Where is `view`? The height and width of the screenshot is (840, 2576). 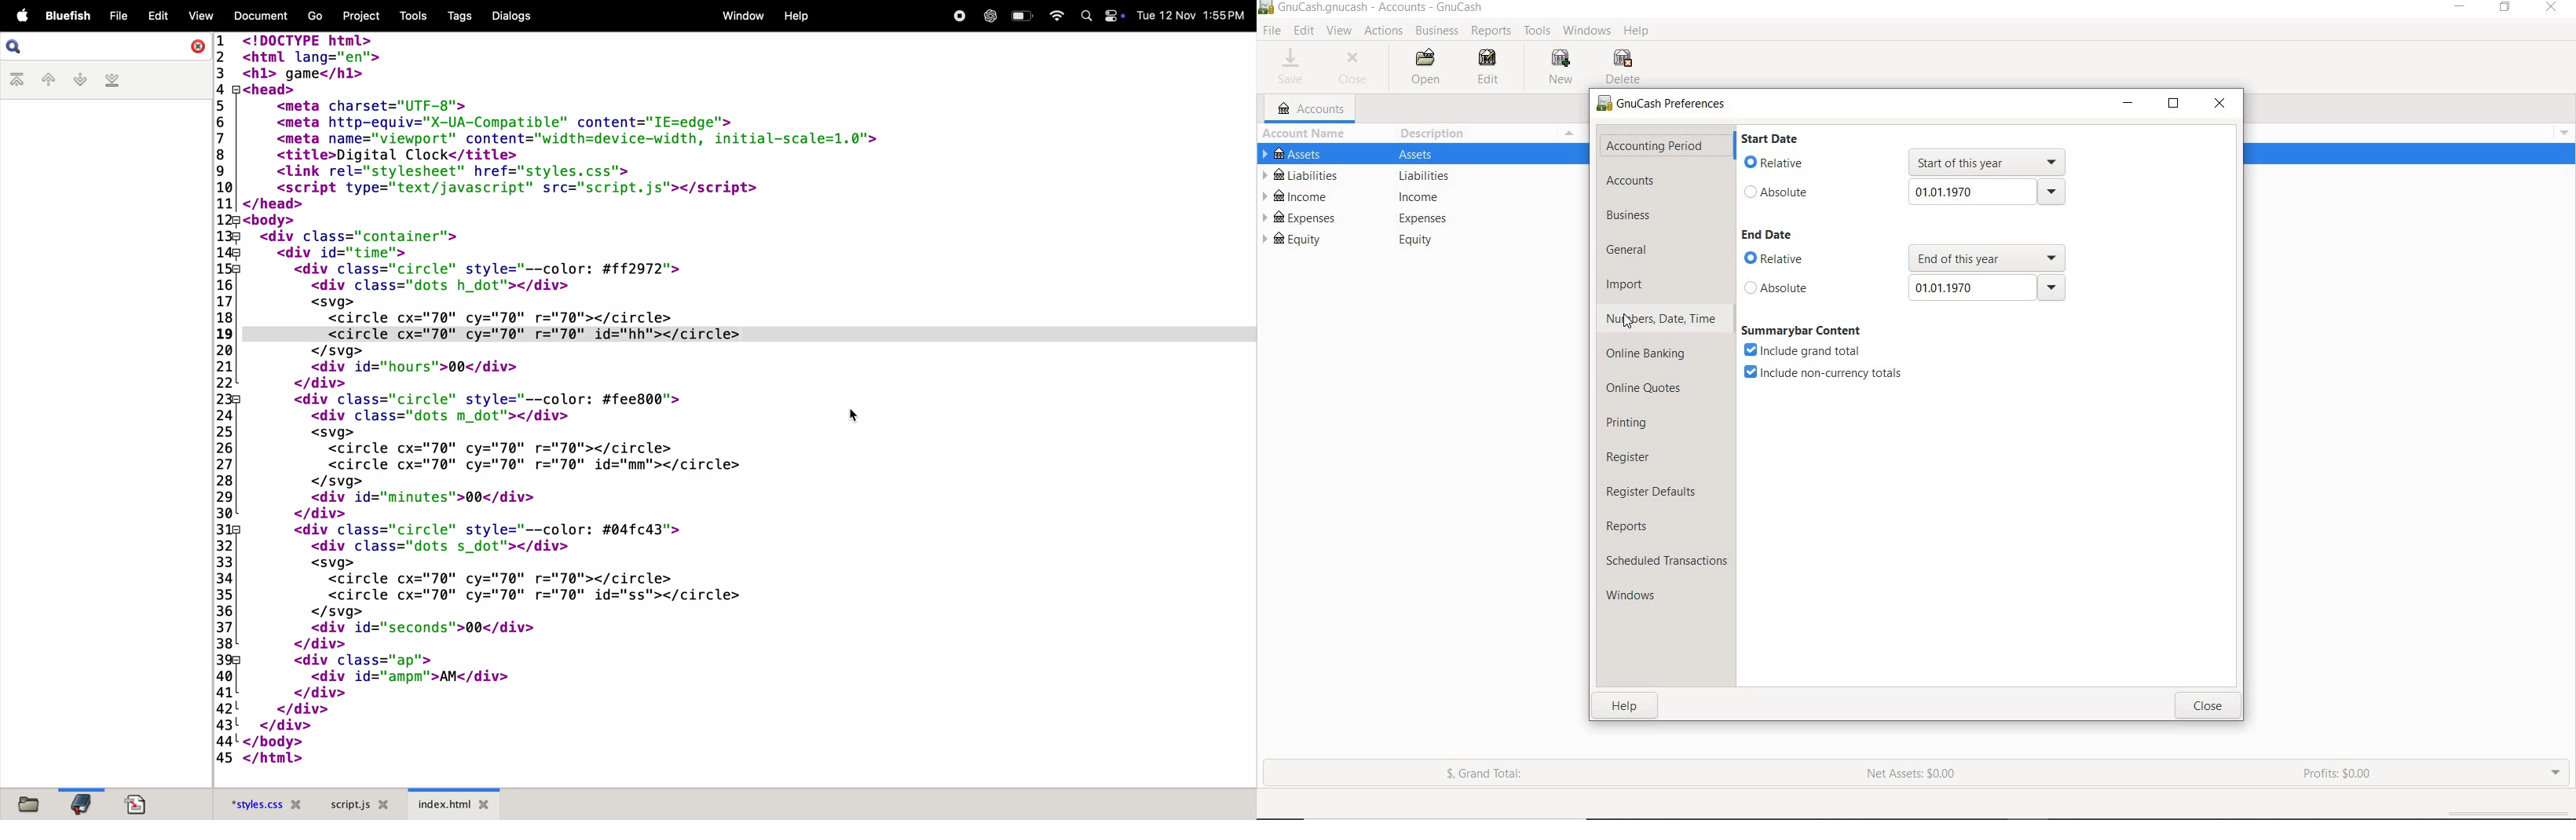 view is located at coordinates (199, 16).